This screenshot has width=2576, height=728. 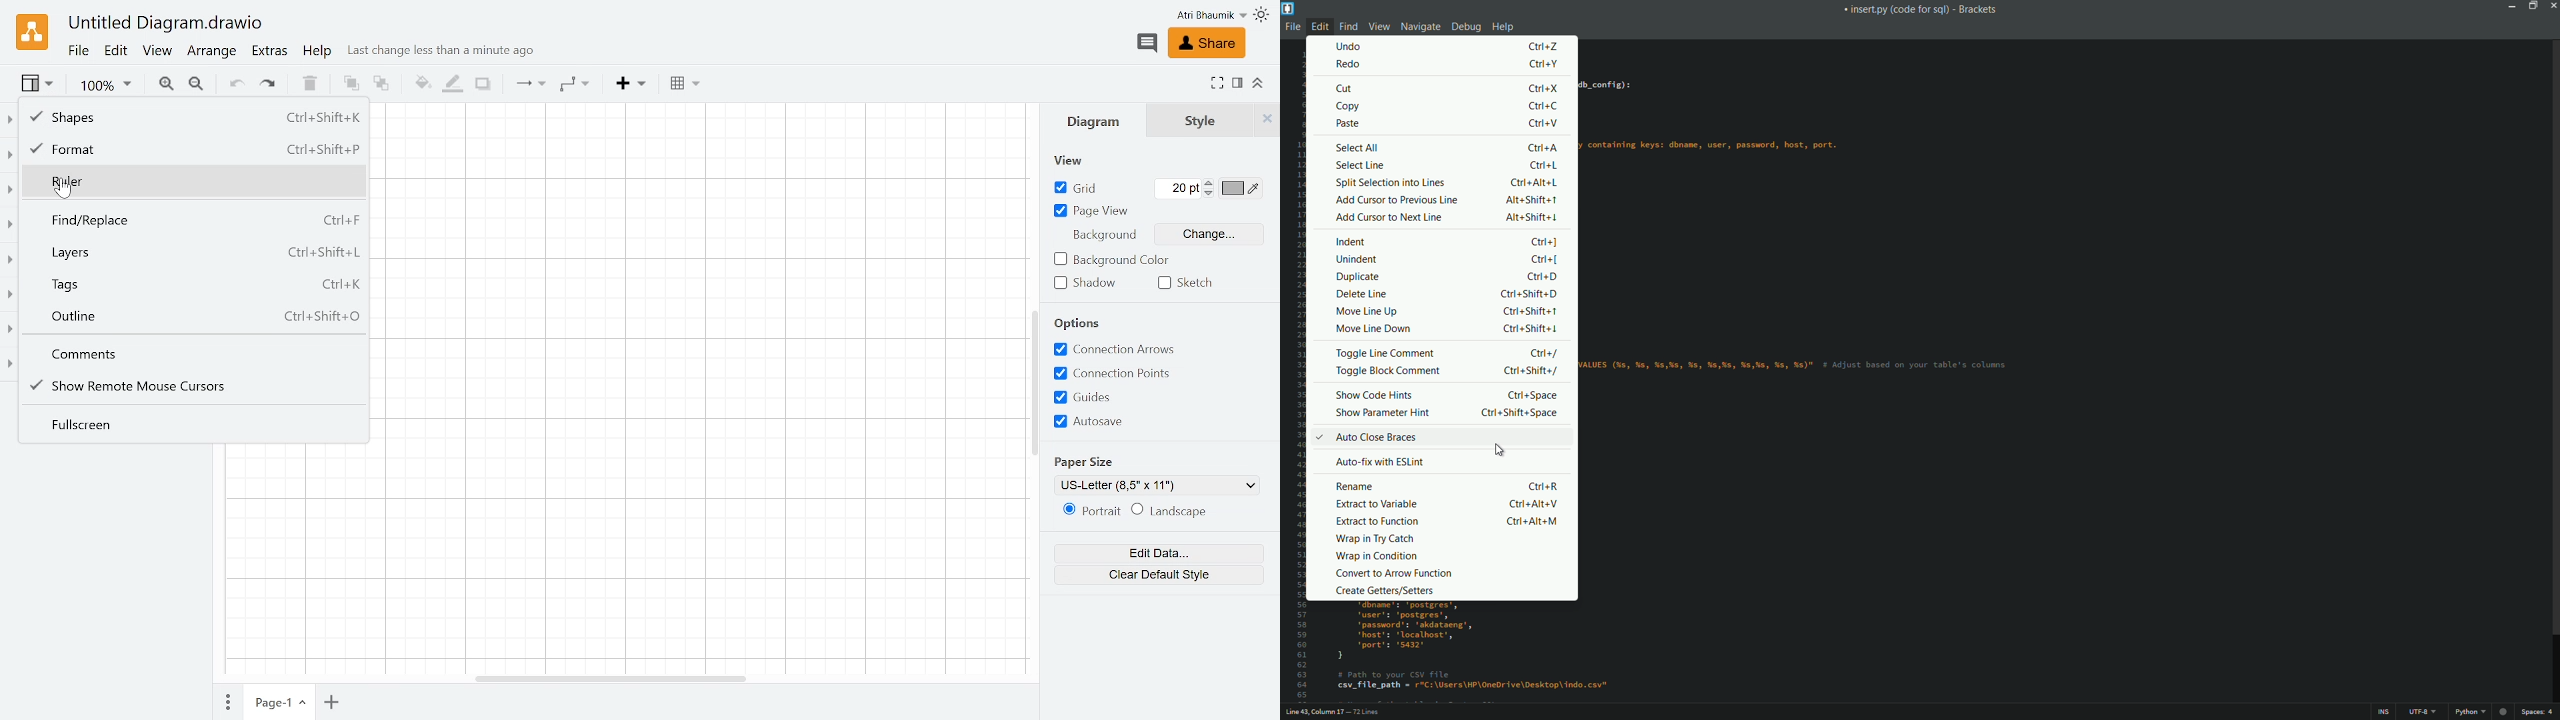 I want to click on number of lines, so click(x=1366, y=713).